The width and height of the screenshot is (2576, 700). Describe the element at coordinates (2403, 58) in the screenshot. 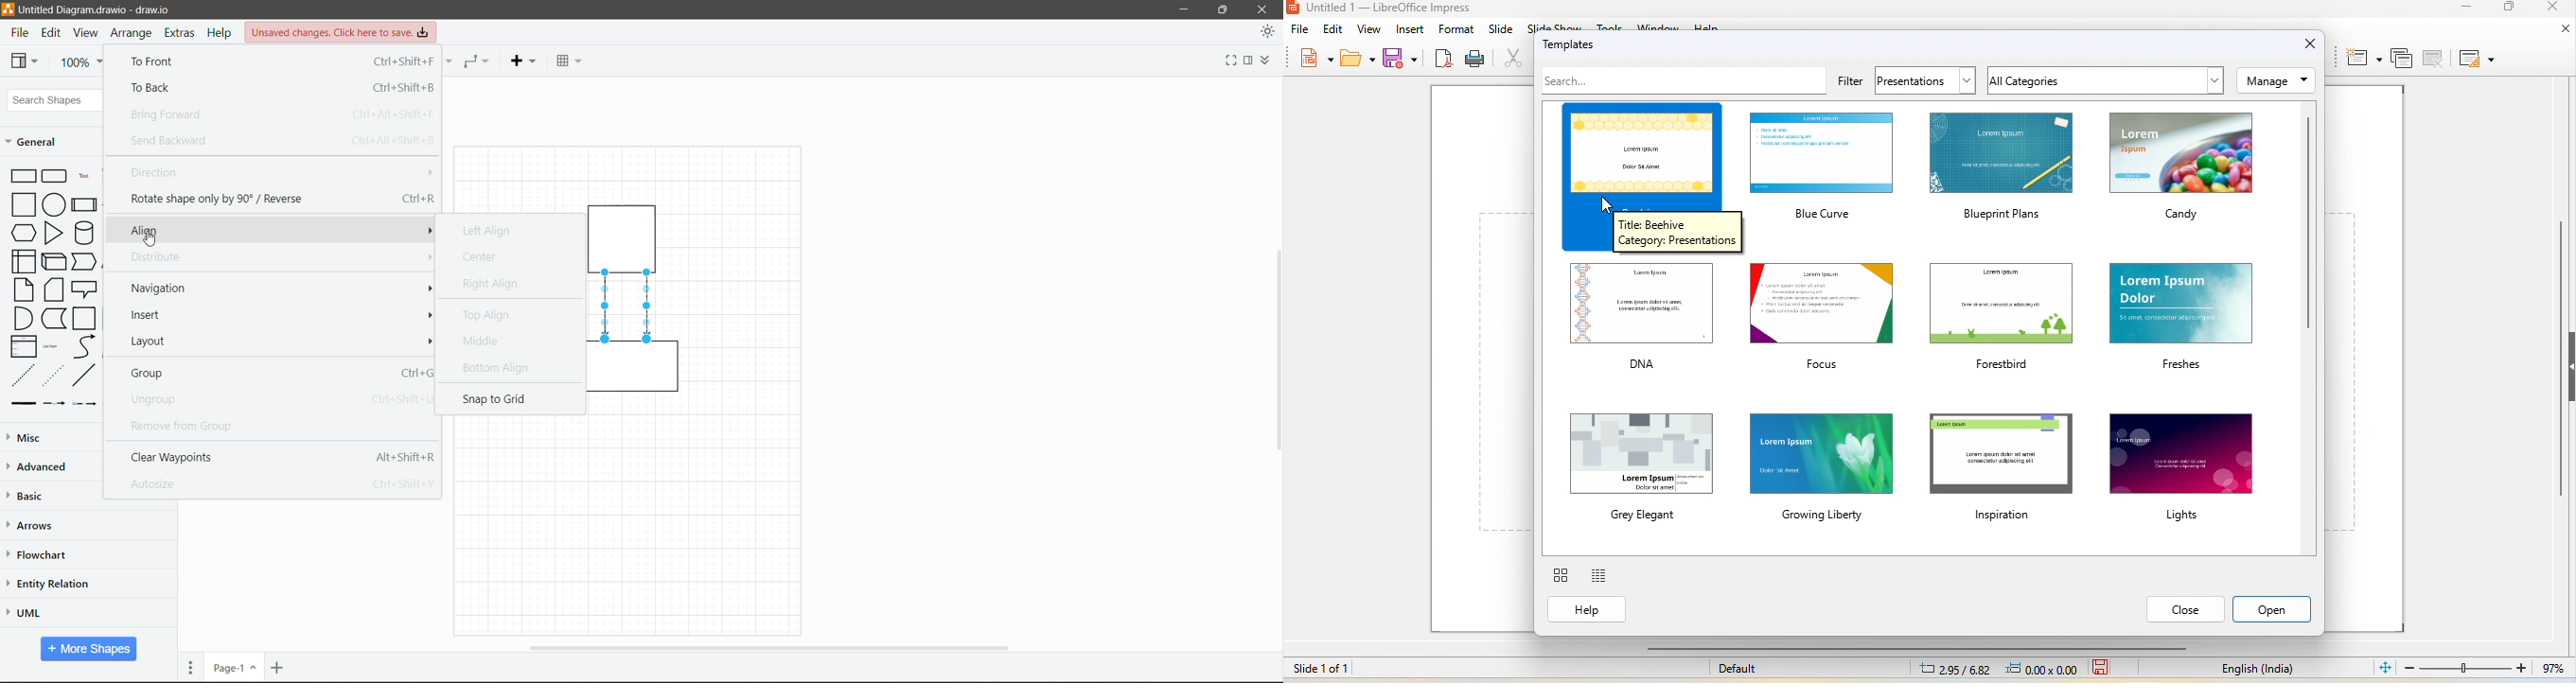

I see `duplicate slide` at that location.